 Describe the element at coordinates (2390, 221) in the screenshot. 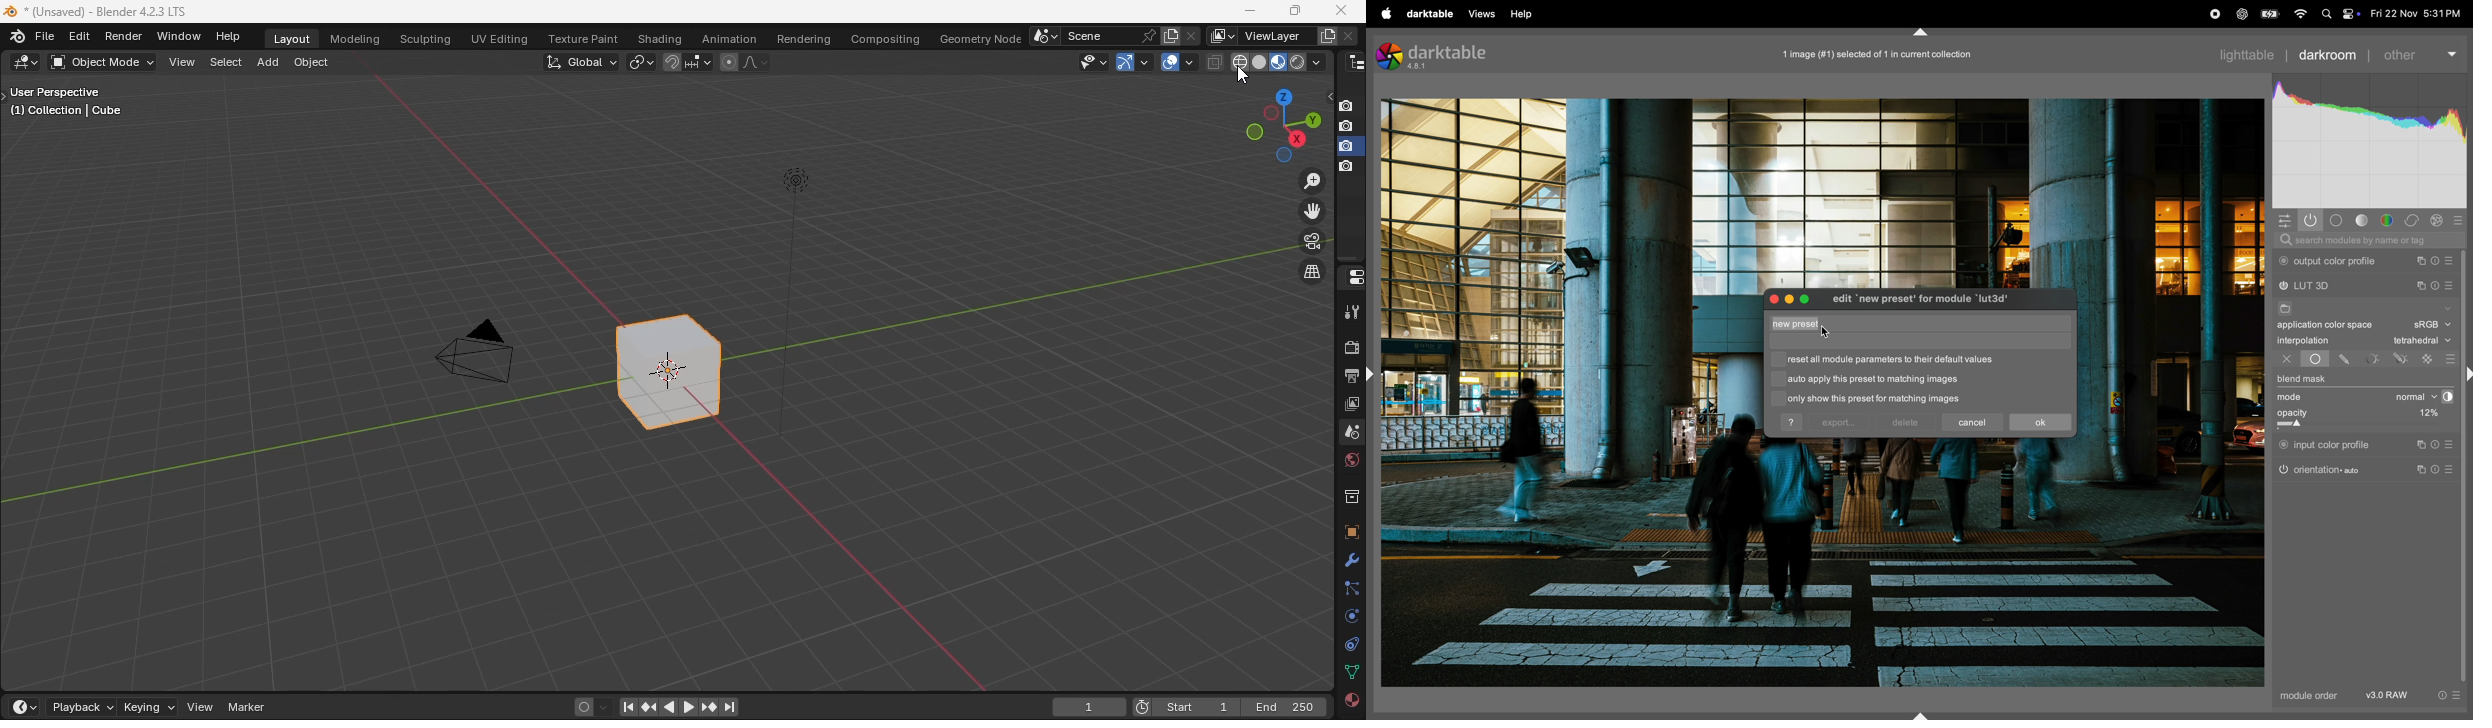

I see `color` at that location.